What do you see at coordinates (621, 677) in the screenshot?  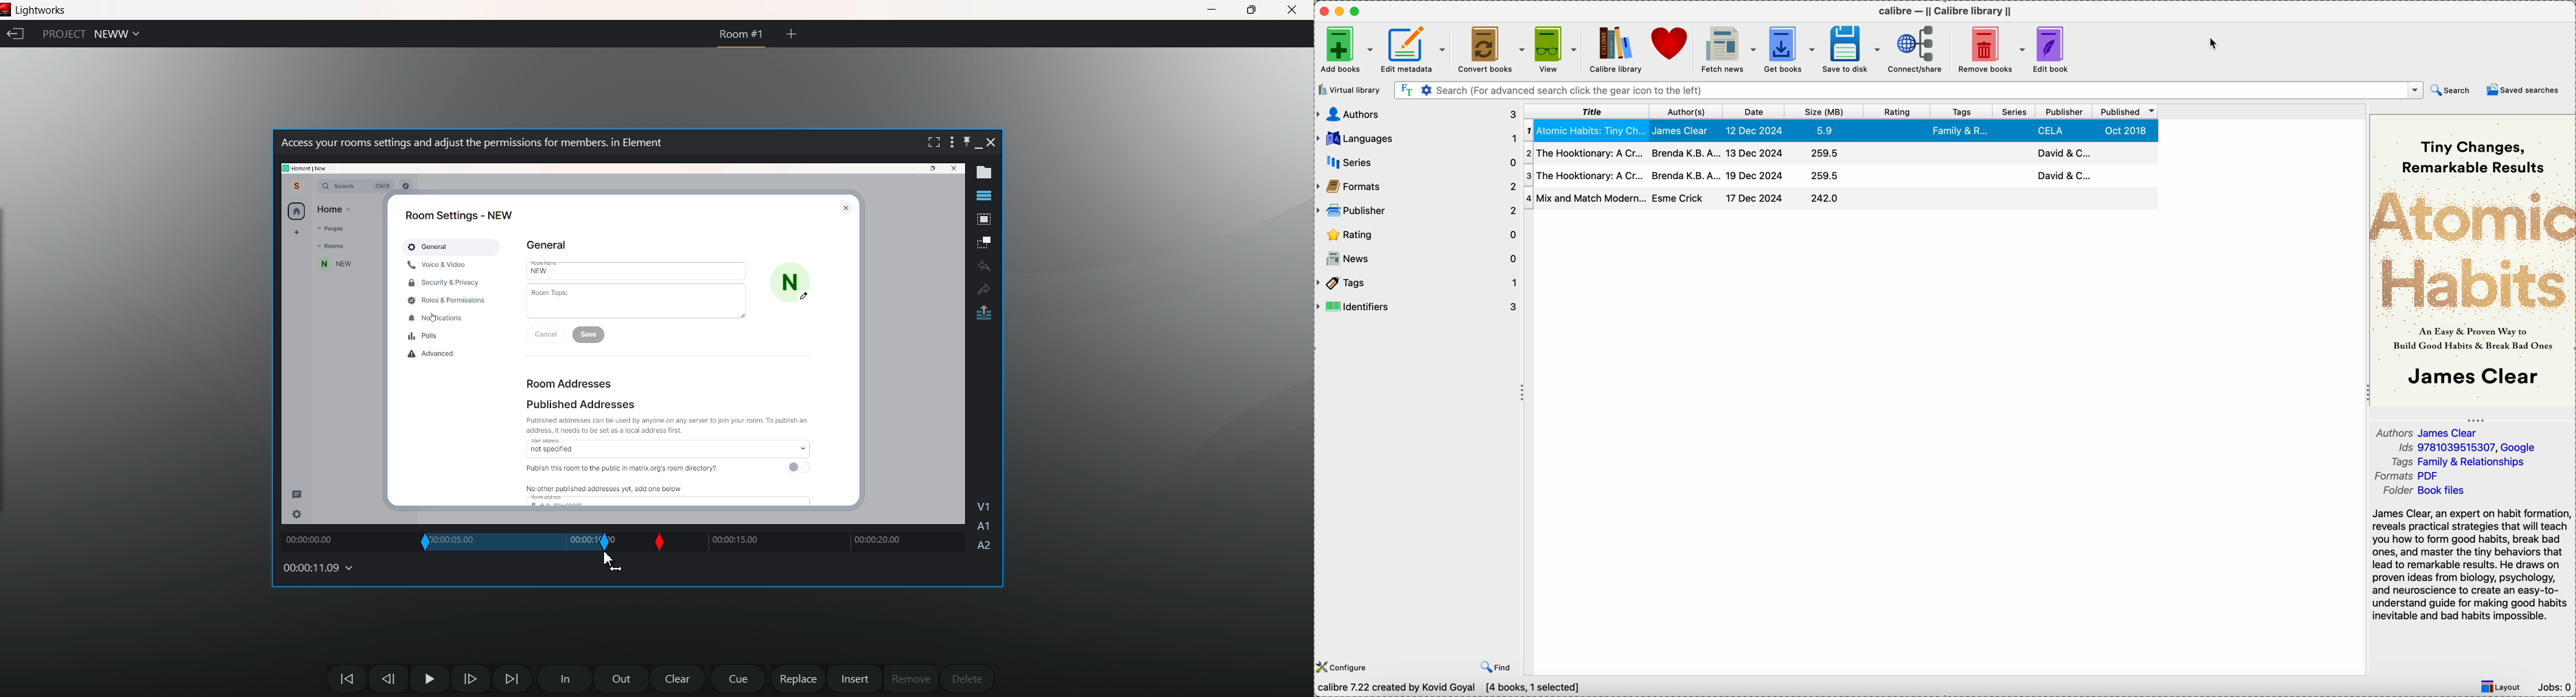 I see `out` at bounding box center [621, 677].